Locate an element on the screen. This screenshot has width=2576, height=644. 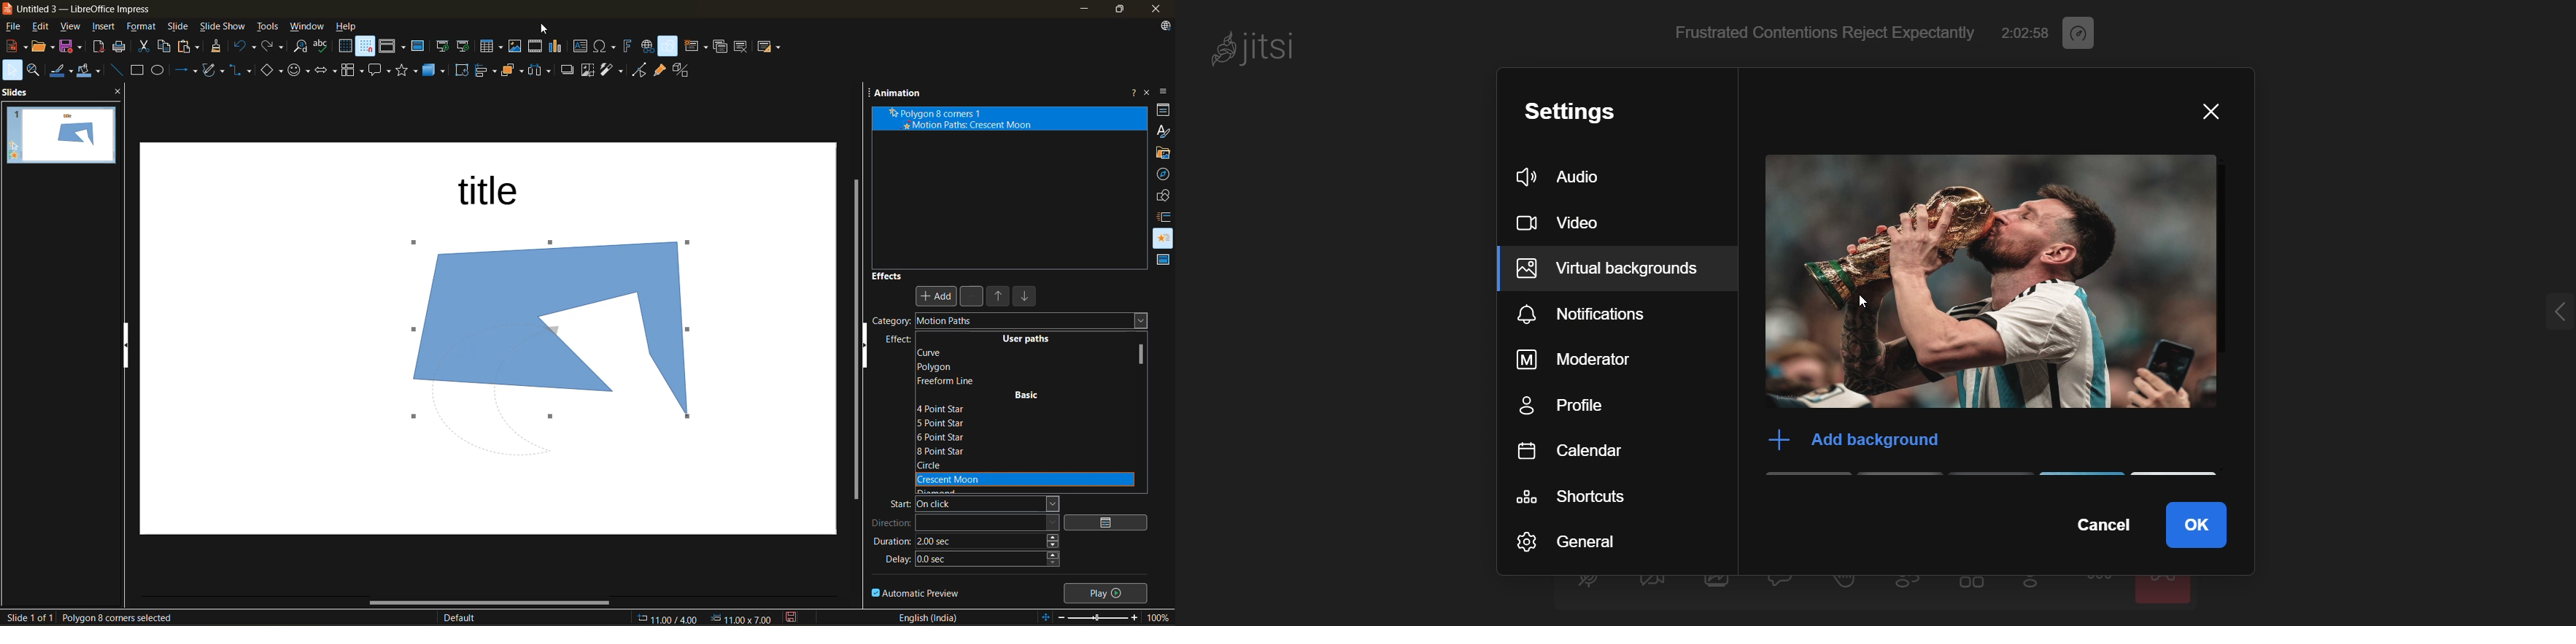
symbol shapes is located at coordinates (299, 72).